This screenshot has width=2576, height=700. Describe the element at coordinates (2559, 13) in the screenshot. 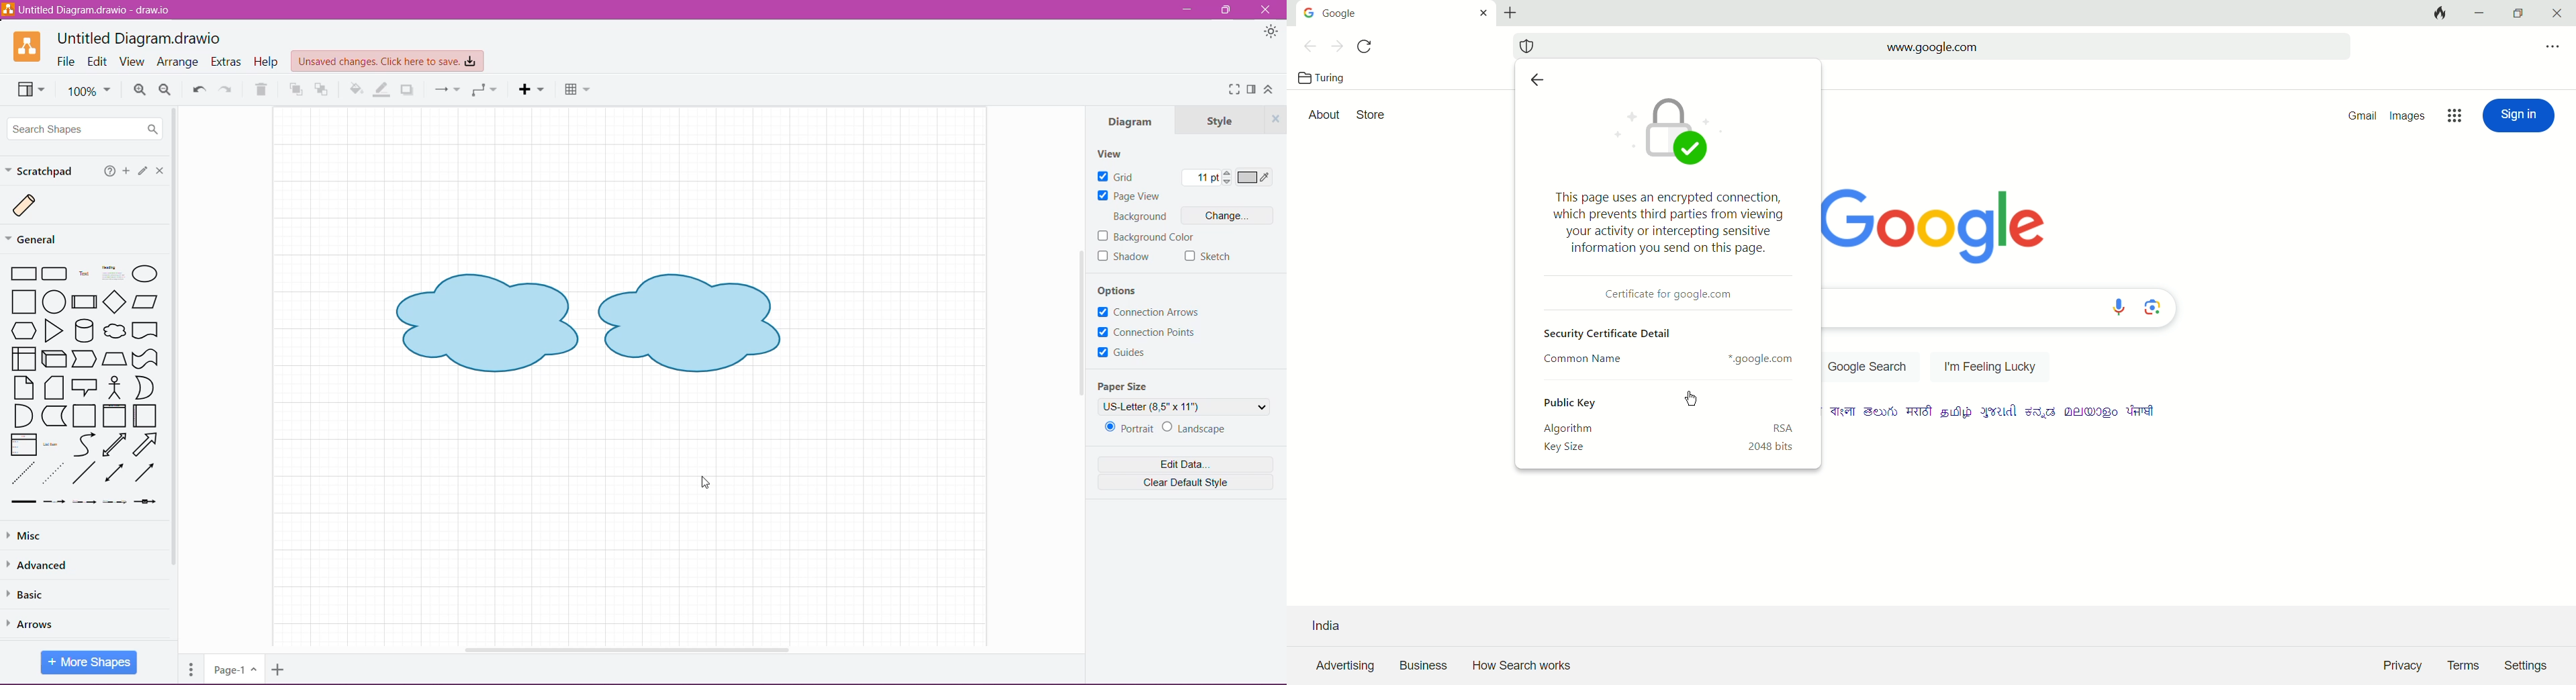

I see `close` at that location.